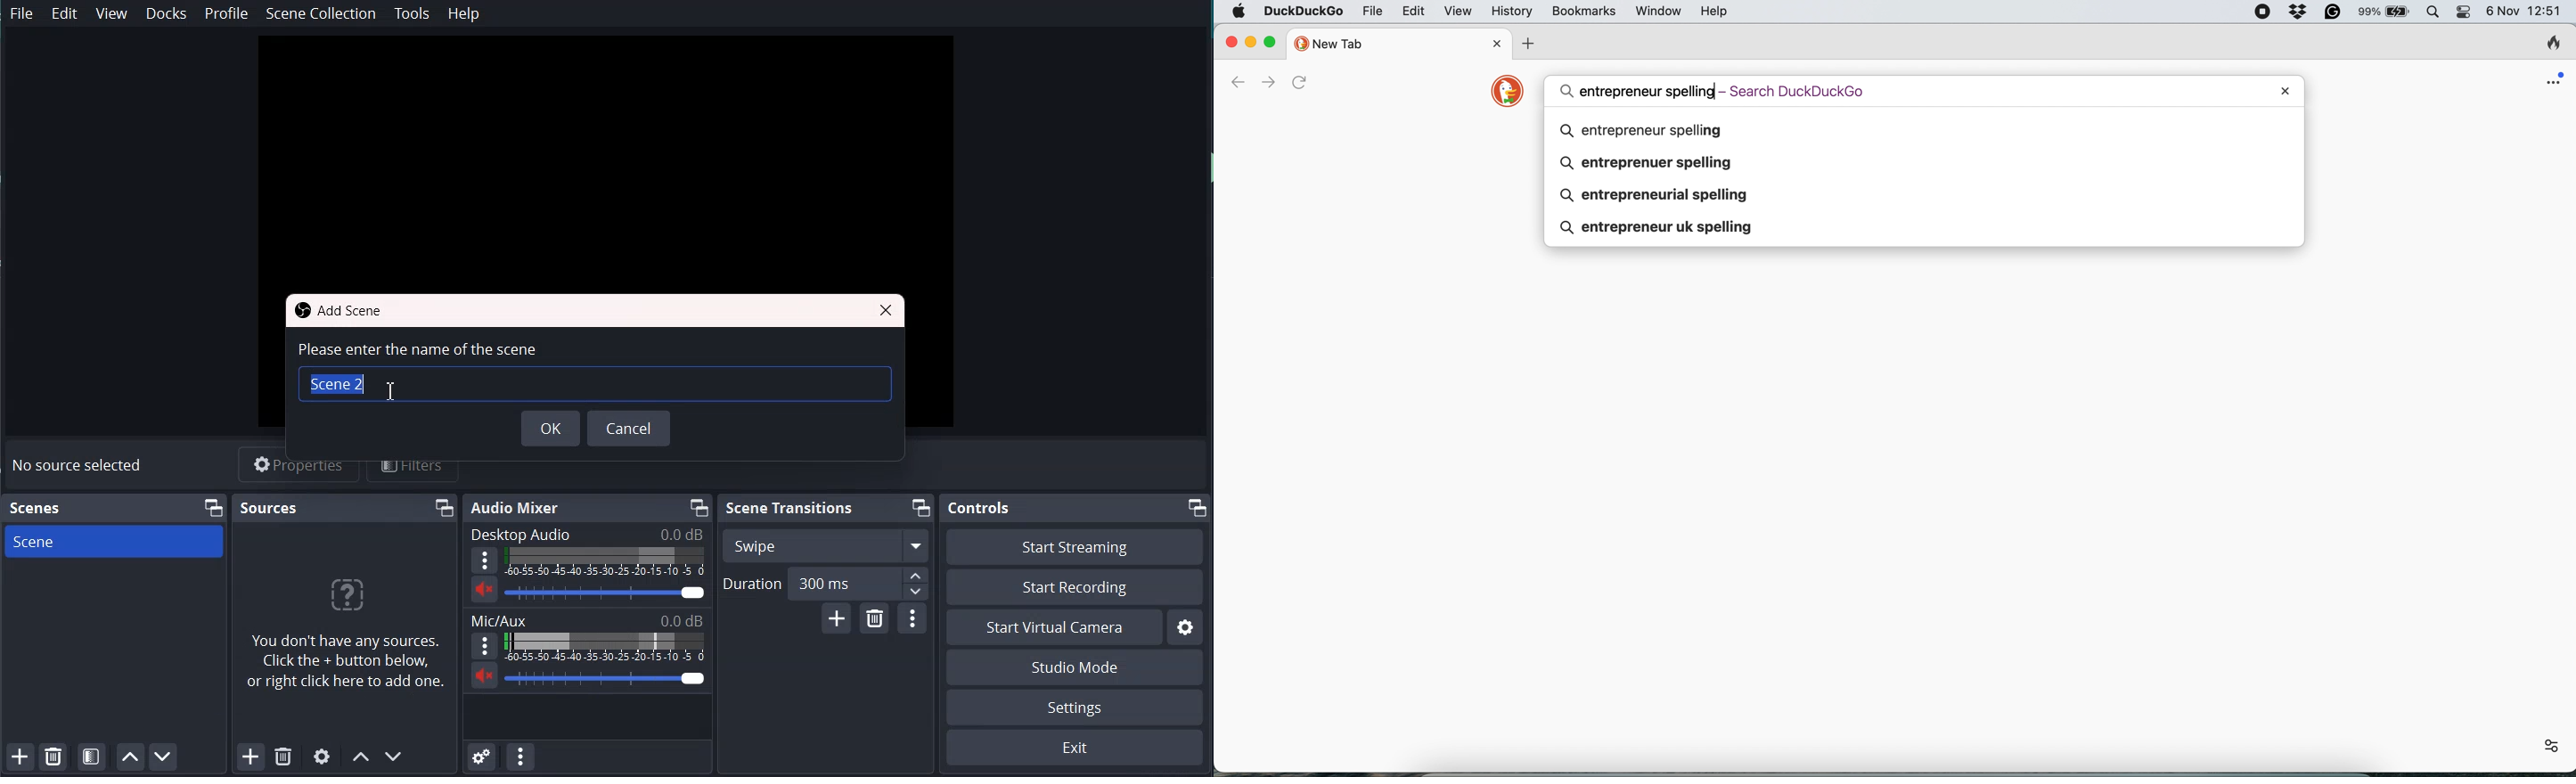 The image size is (2576, 784). I want to click on Scene Transition, so click(790, 509).